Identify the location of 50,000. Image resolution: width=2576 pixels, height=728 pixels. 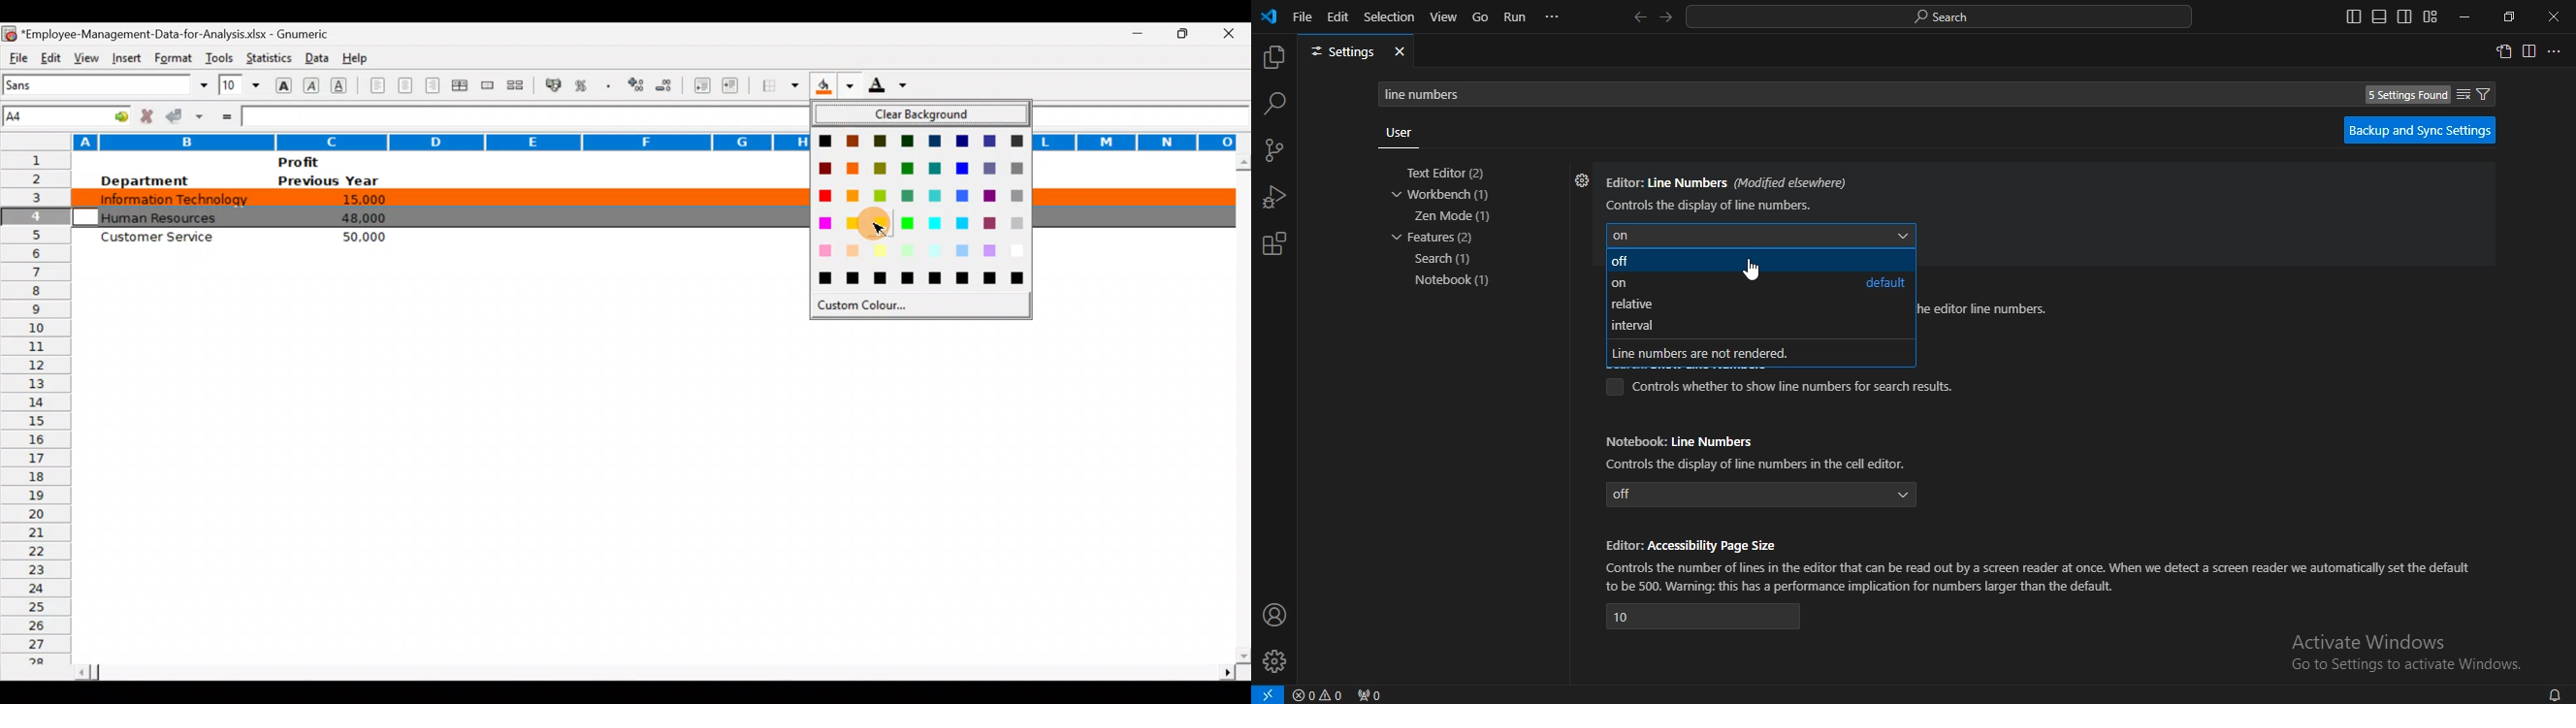
(359, 237).